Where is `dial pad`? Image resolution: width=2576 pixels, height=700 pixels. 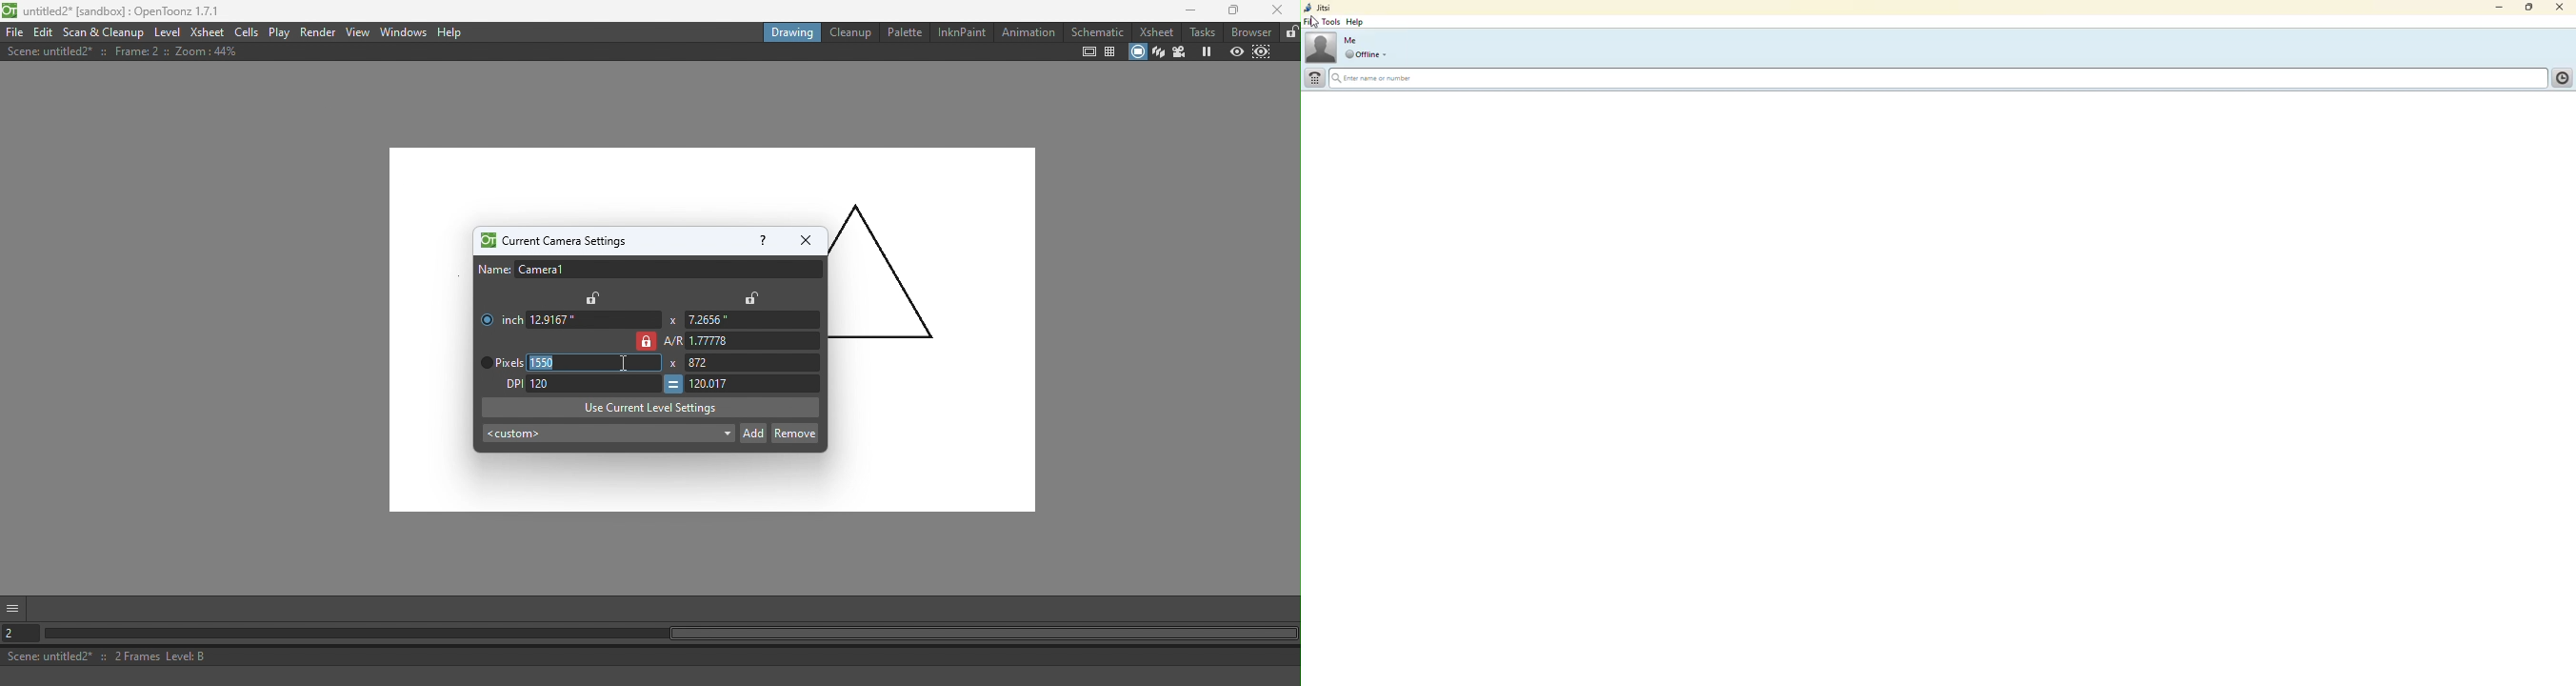 dial pad is located at coordinates (1315, 78).